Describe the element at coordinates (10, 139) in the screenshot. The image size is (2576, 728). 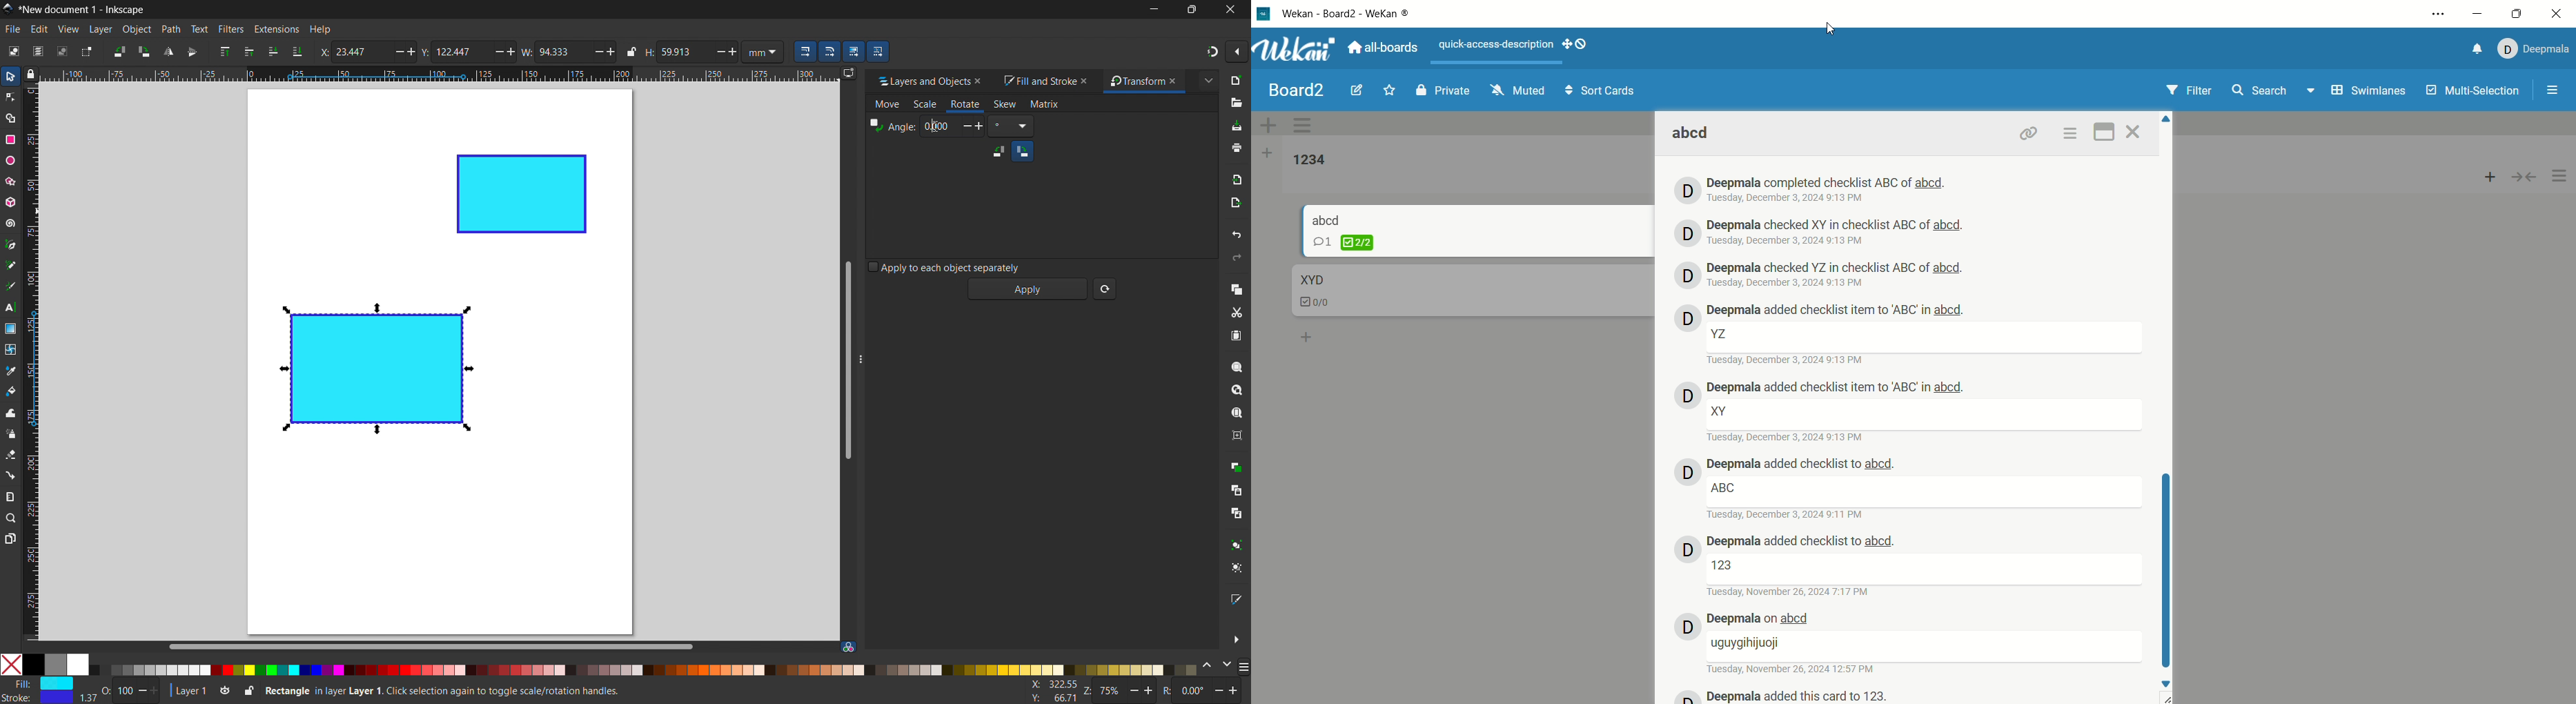
I see `rectangle tool` at that location.